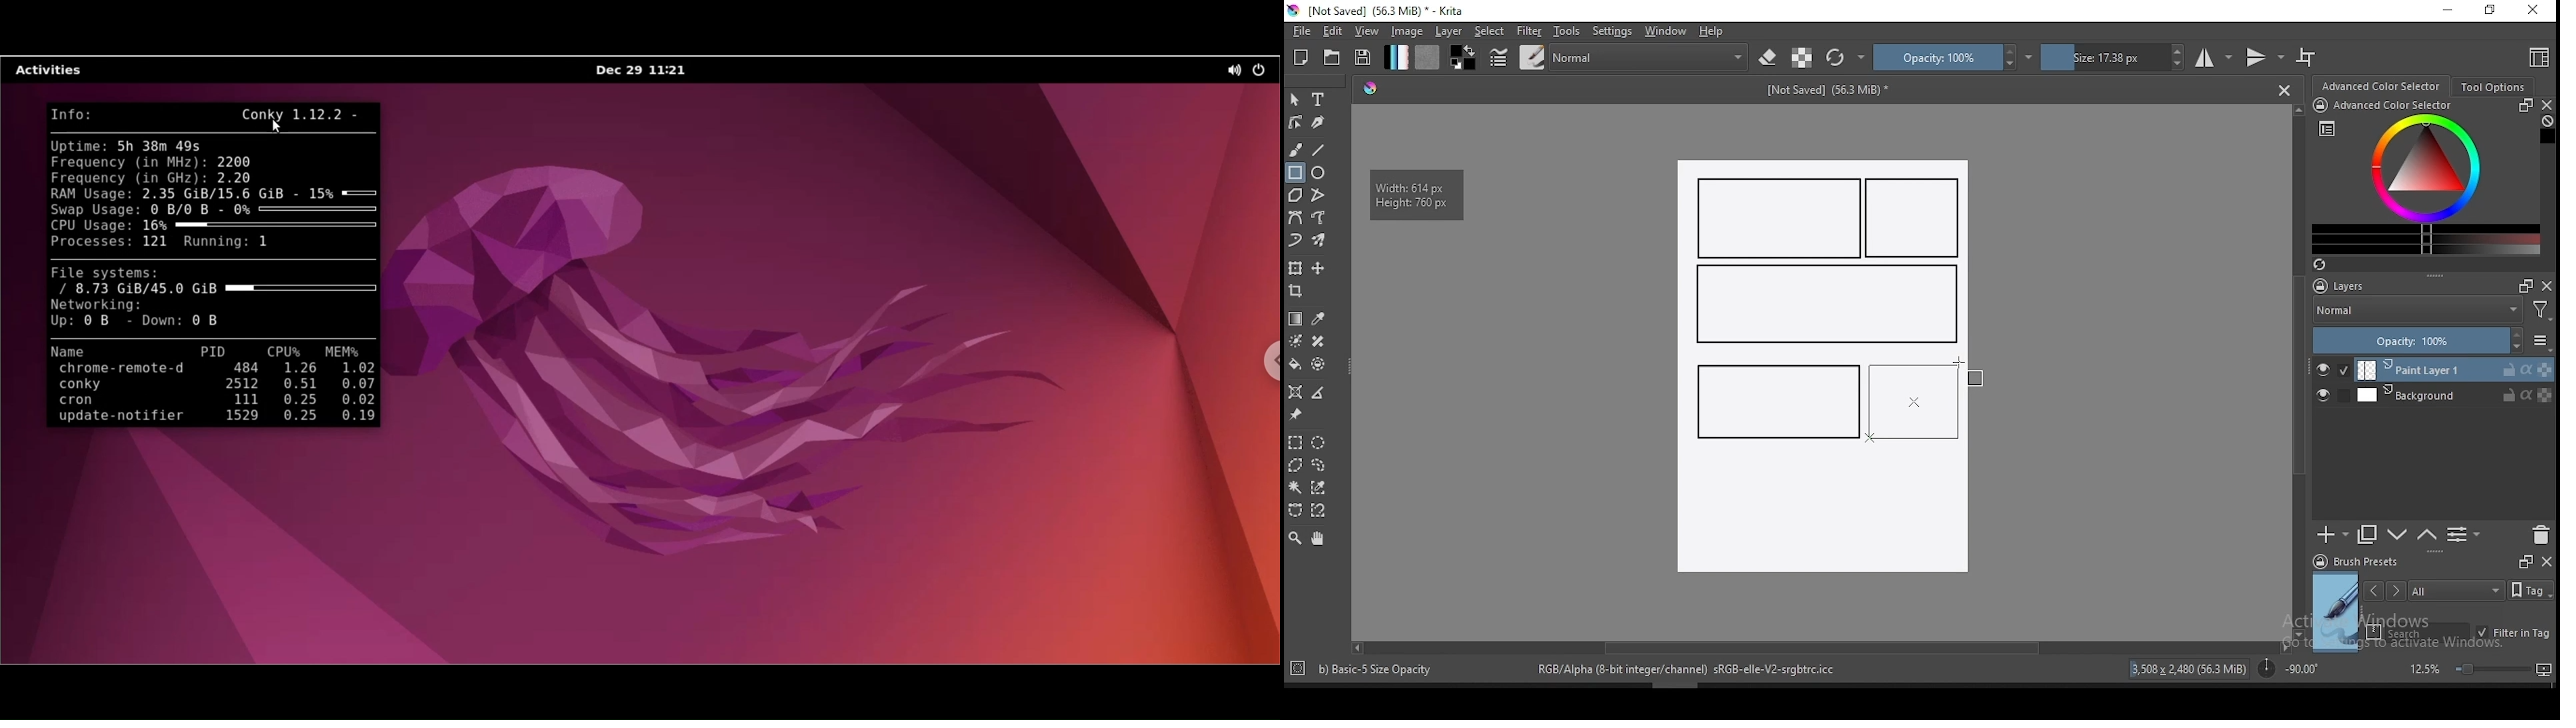  What do you see at coordinates (2430, 342) in the screenshot?
I see `opacity` at bounding box center [2430, 342].